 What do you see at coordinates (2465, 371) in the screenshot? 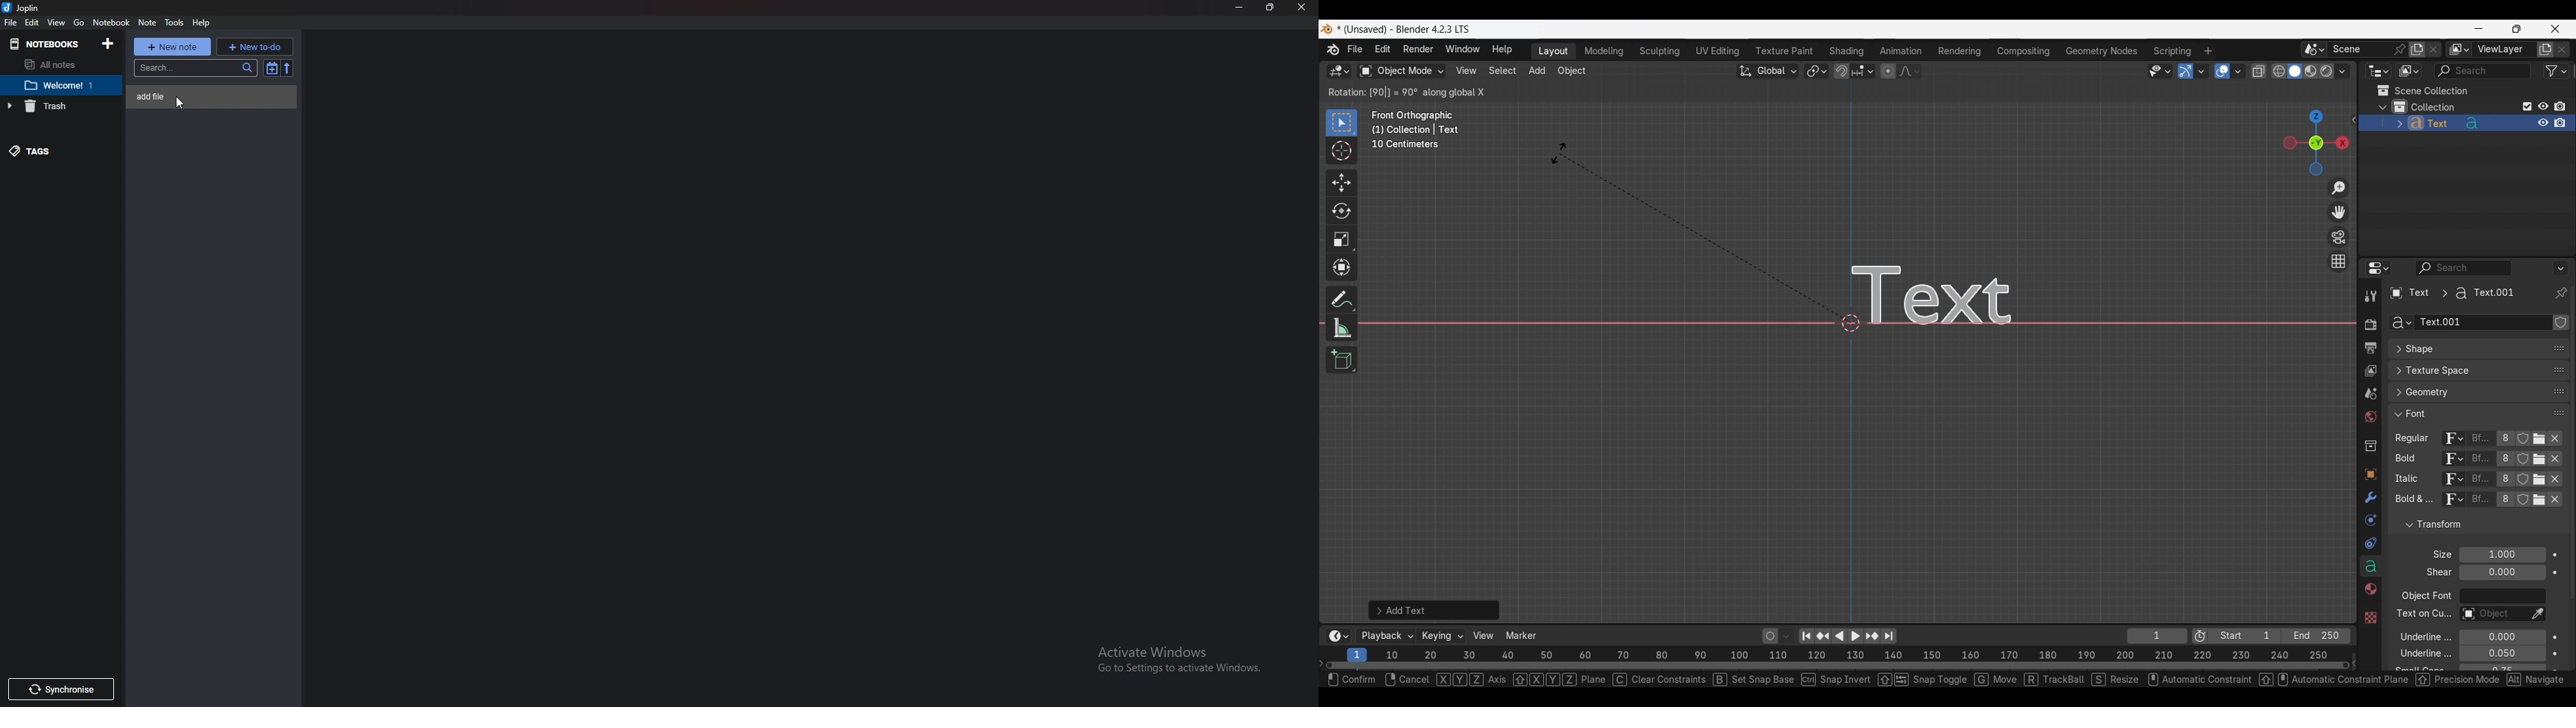
I see `Click to expand Texture Space` at bounding box center [2465, 371].